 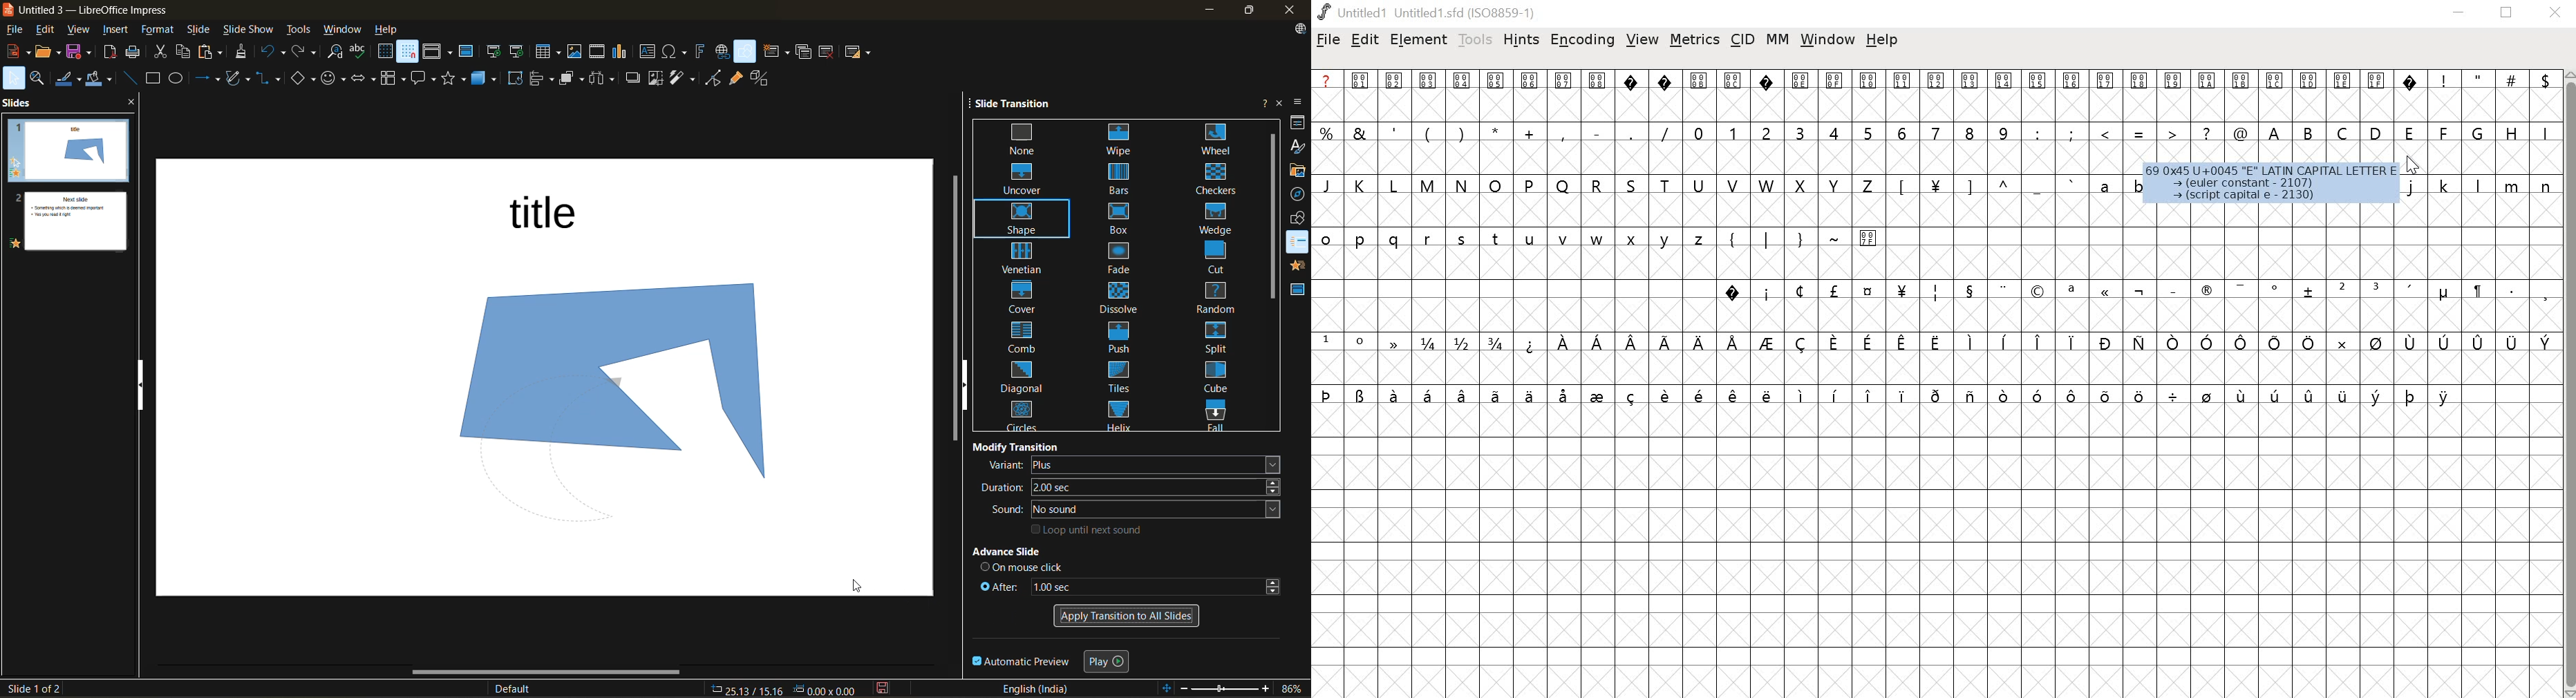 I want to click on special characters and symbols, so click(x=1933, y=79).